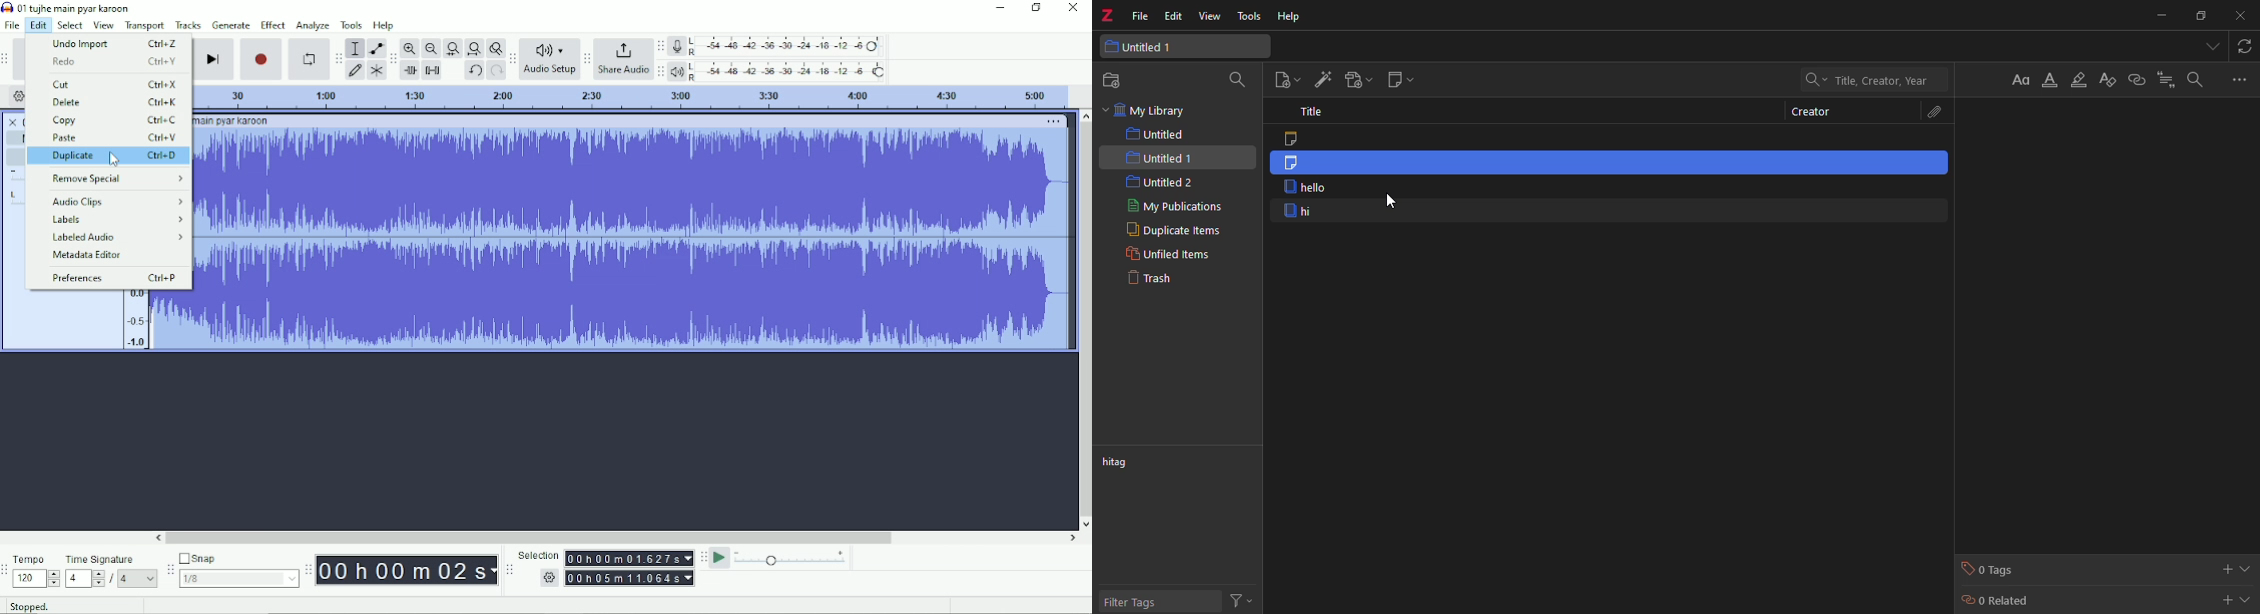 The width and height of the screenshot is (2268, 616). What do you see at coordinates (308, 569) in the screenshot?
I see `Audacity time toolbar` at bounding box center [308, 569].